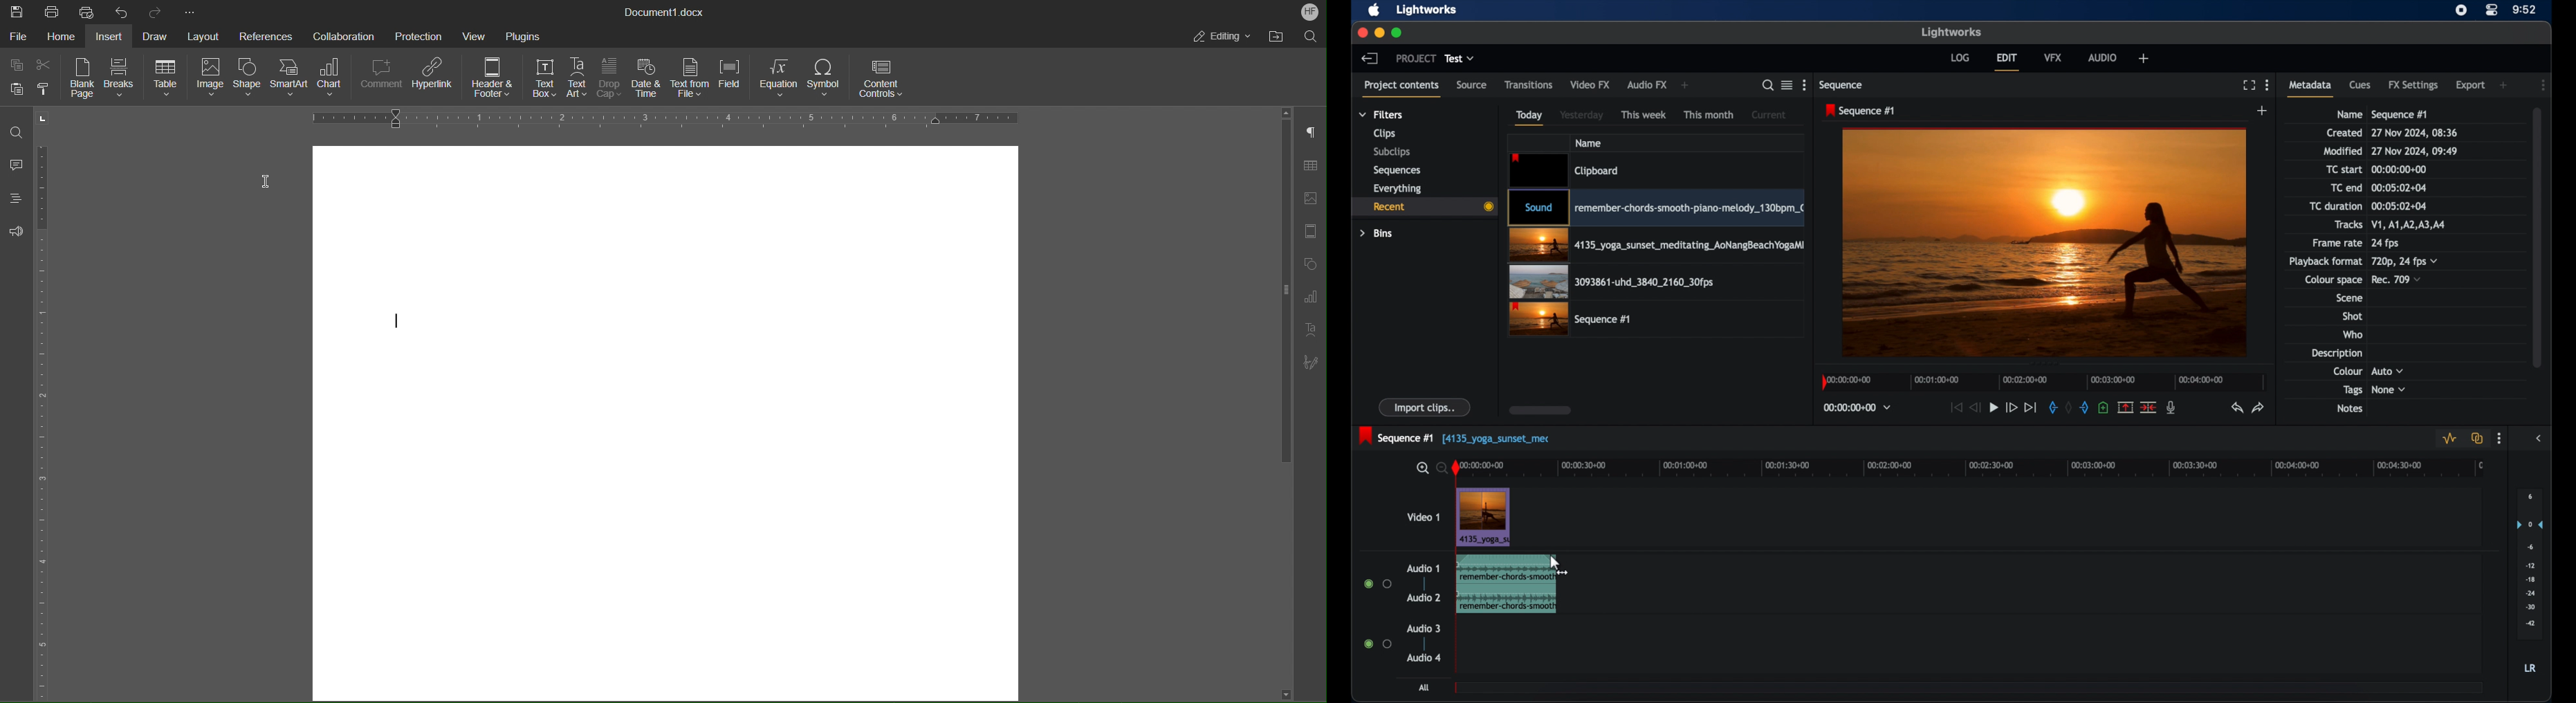 The width and height of the screenshot is (2576, 728). Describe the element at coordinates (730, 79) in the screenshot. I see `Field` at that location.